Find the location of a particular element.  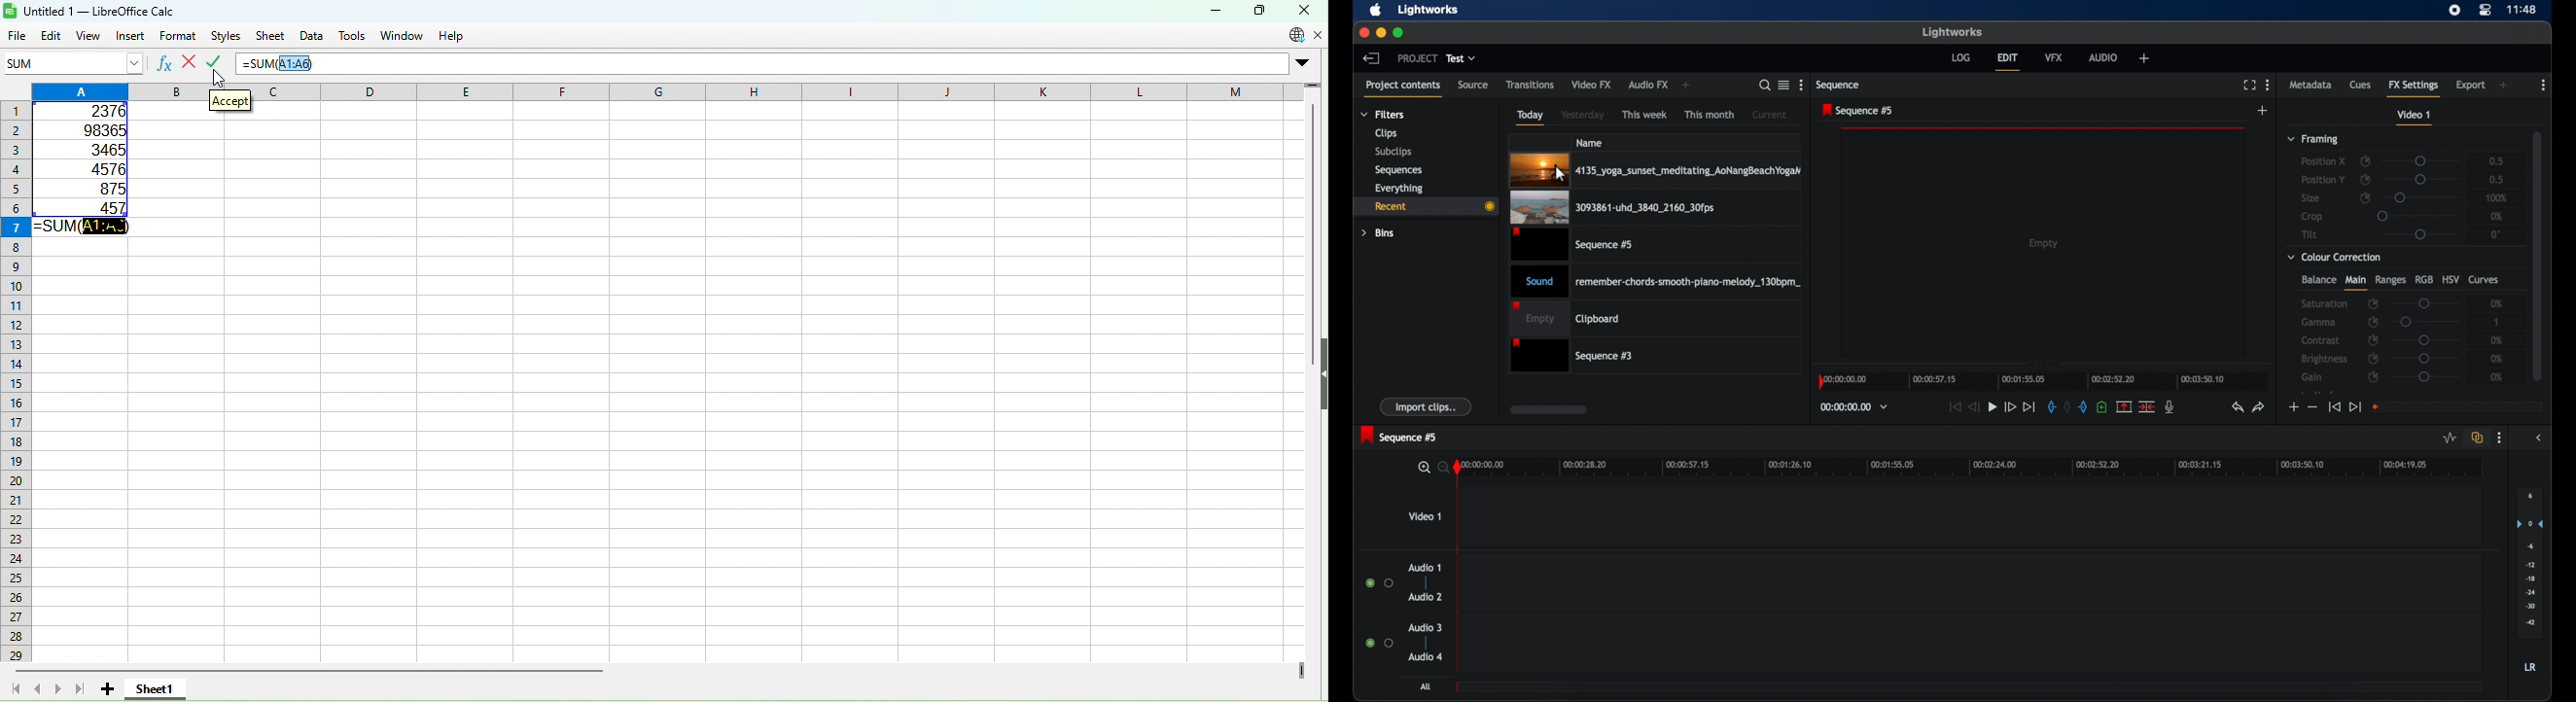

jump to start is located at coordinates (2334, 408).